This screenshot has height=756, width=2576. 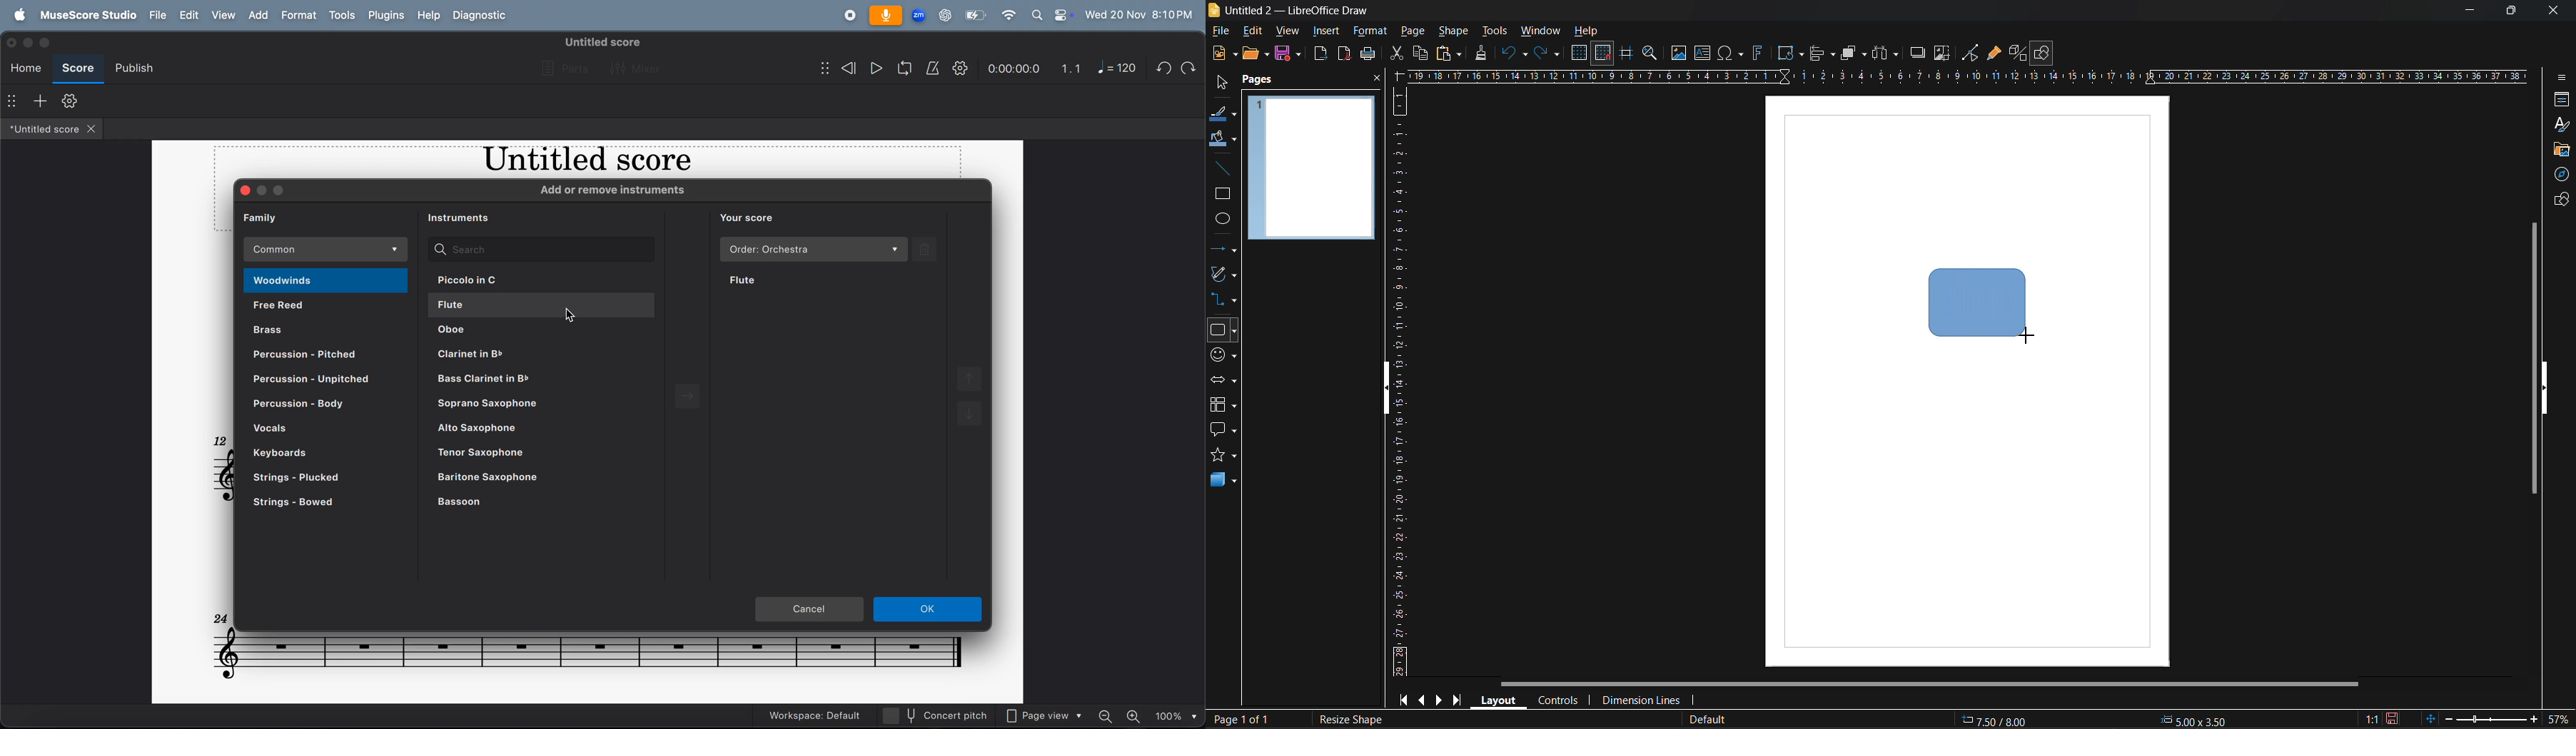 I want to click on click to save, so click(x=2394, y=719).